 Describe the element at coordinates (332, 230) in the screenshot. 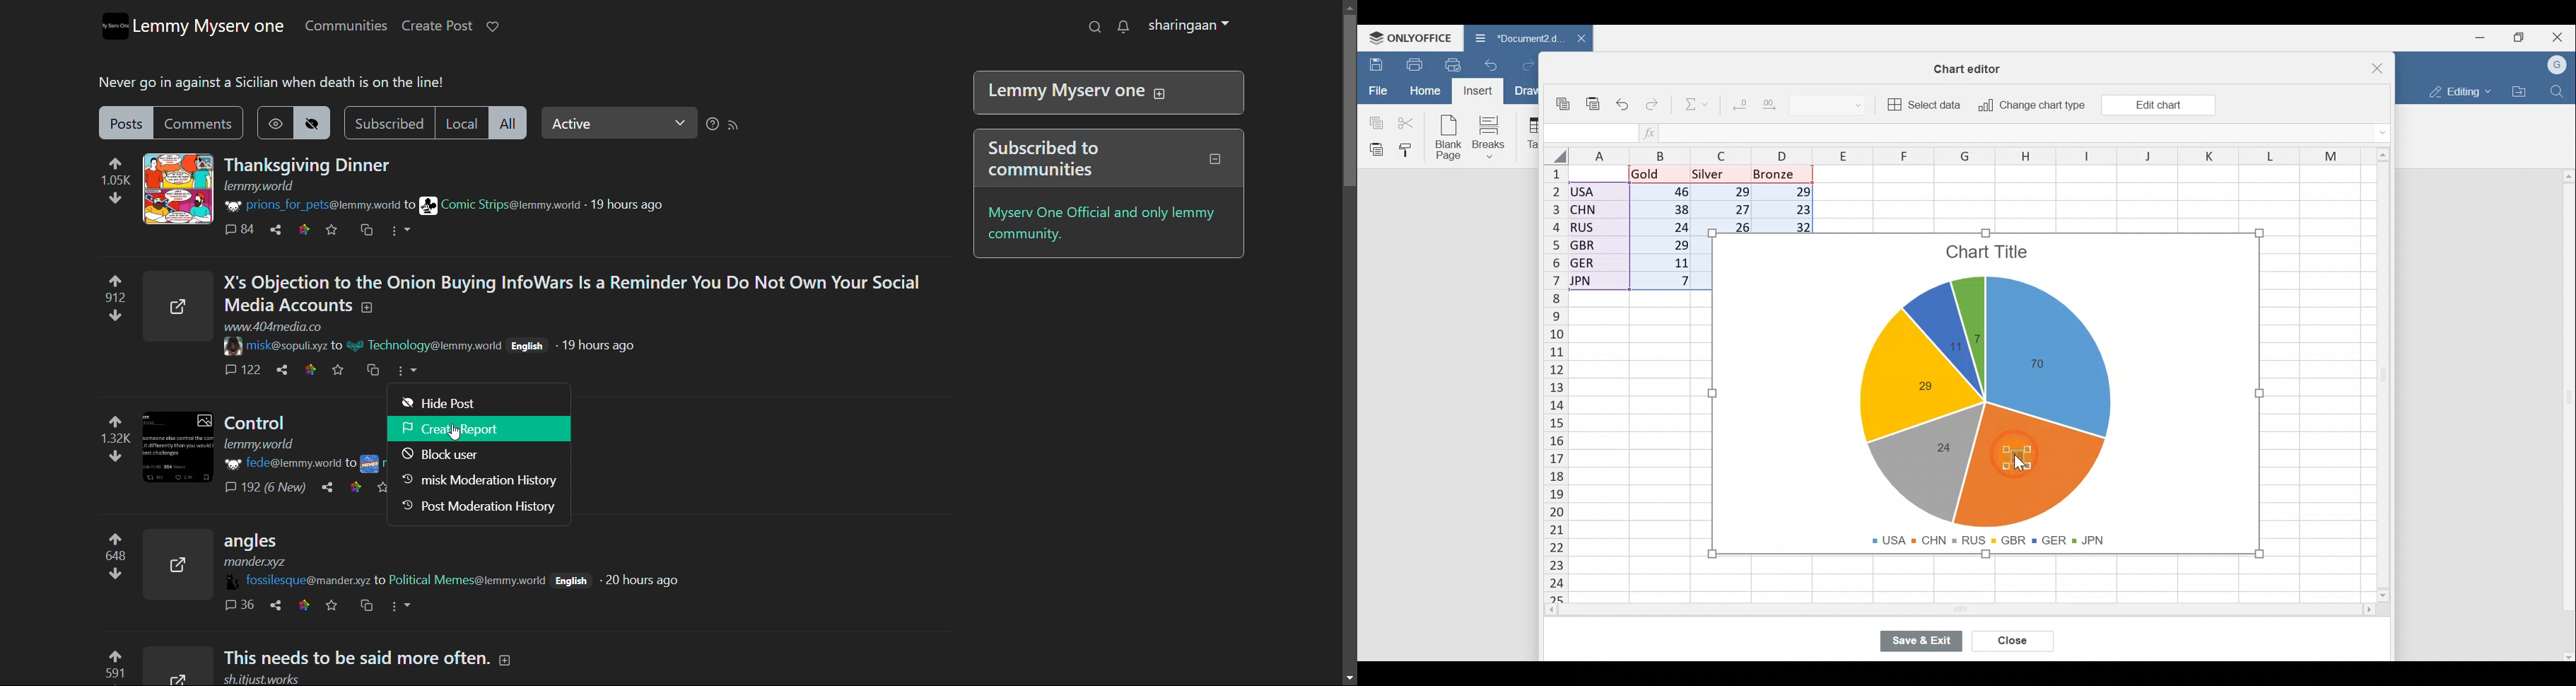

I see `favorite` at that location.